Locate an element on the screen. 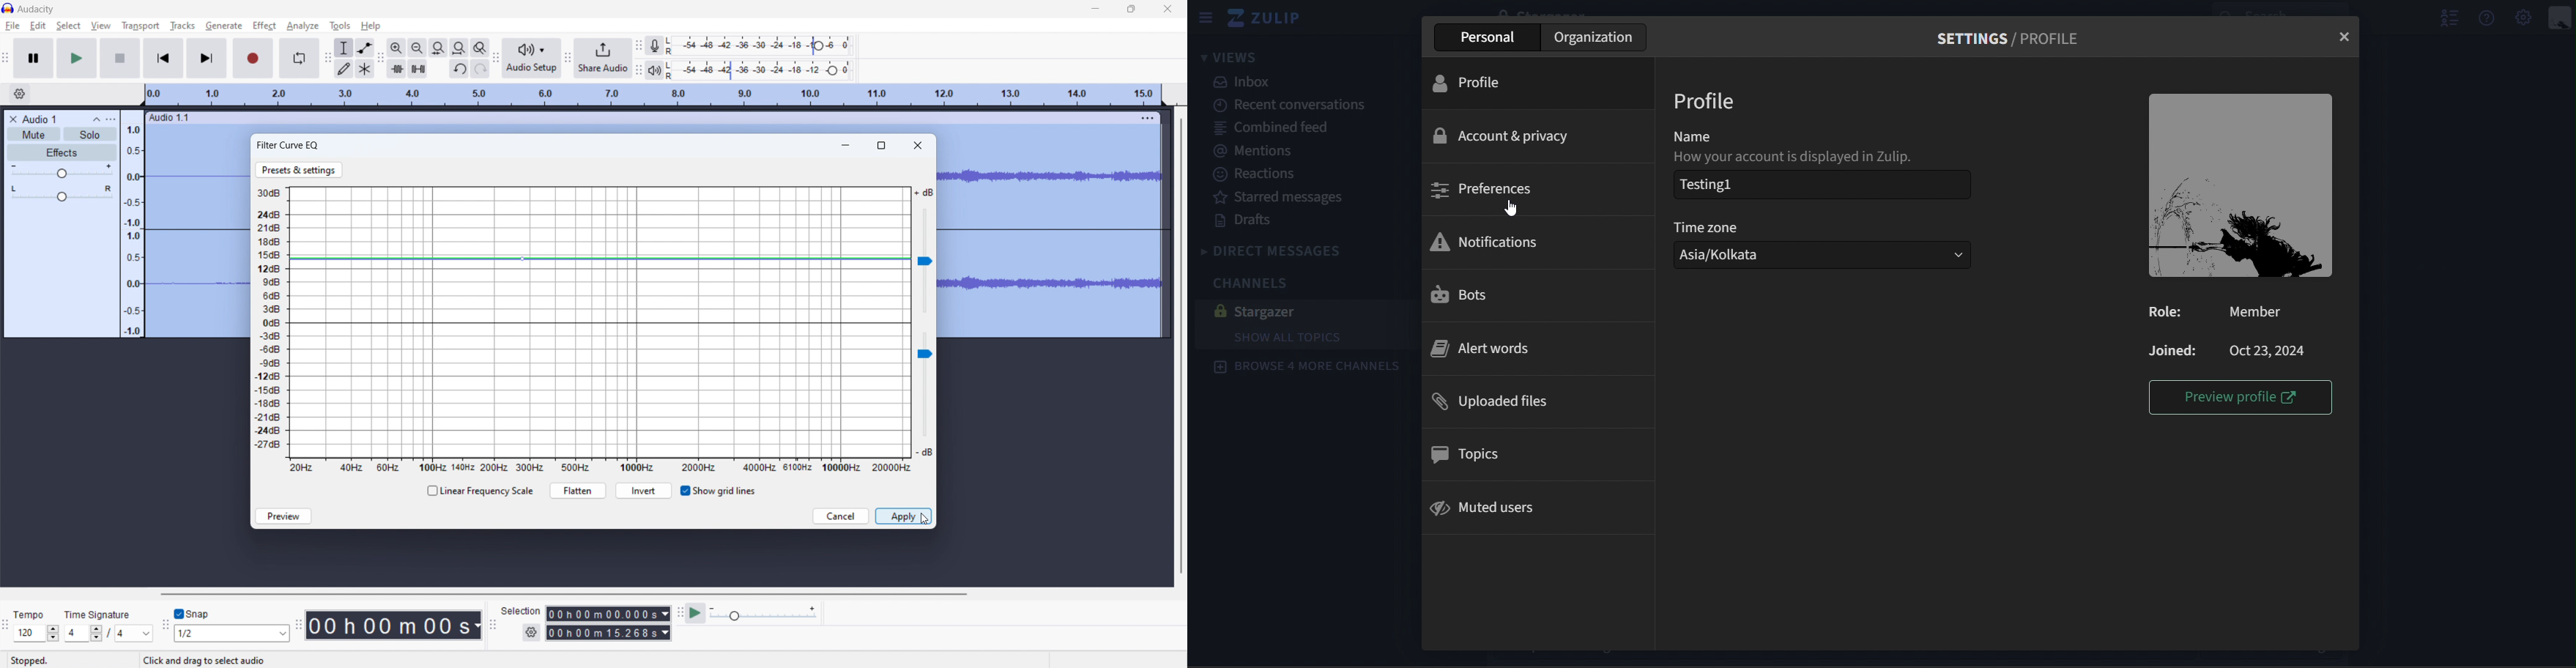 This screenshot has height=672, width=2576. Time Signature is located at coordinates (99, 612).